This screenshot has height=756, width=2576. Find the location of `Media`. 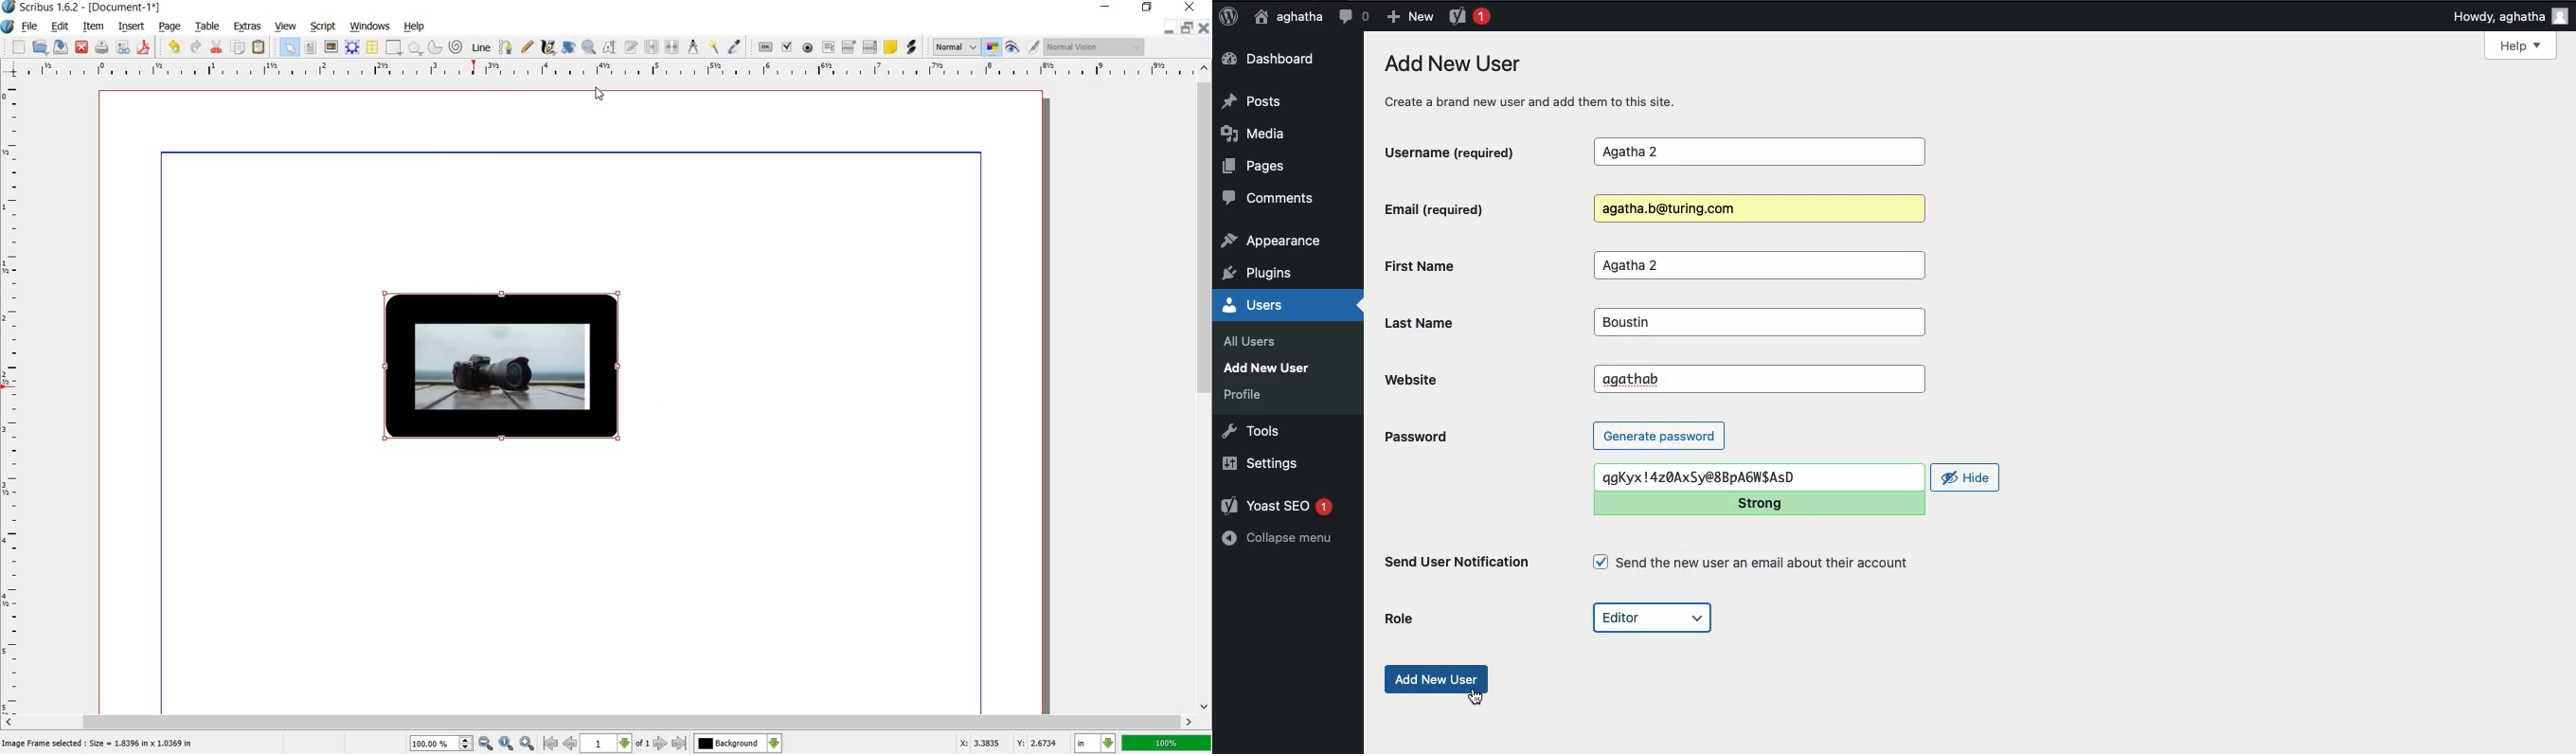

Media is located at coordinates (1260, 134).